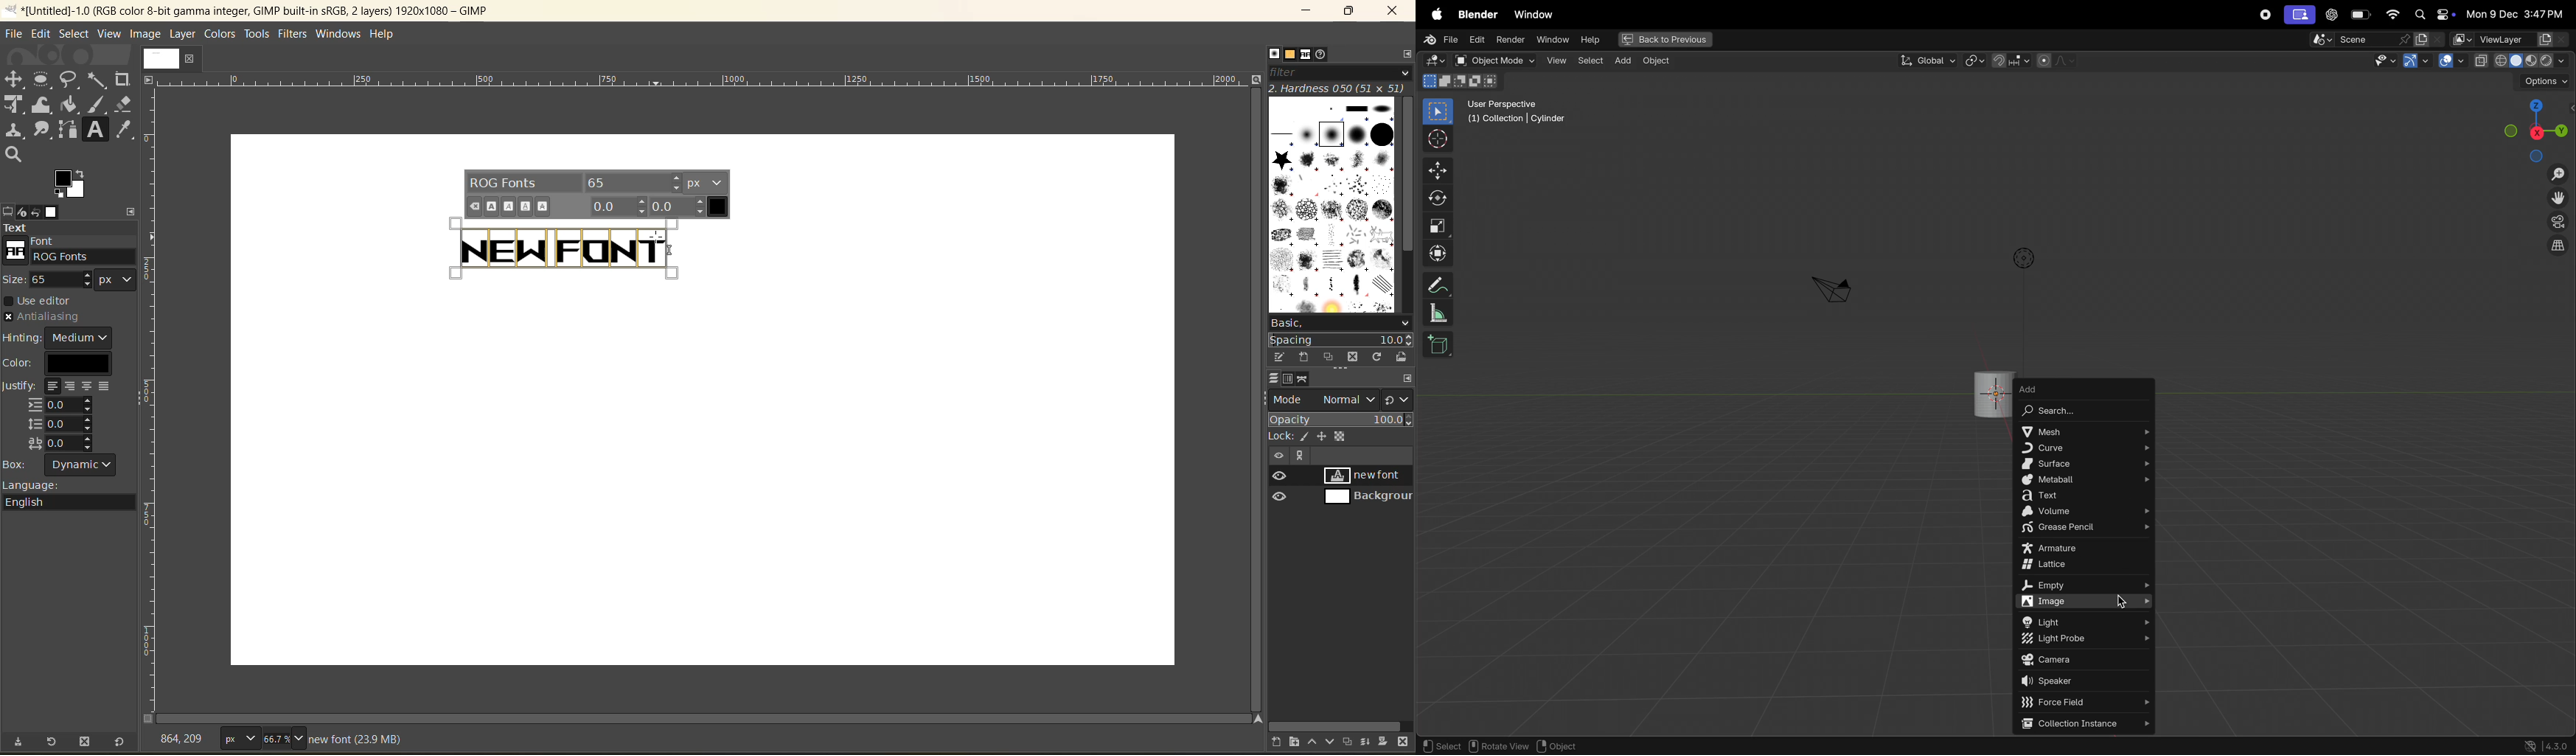 The image size is (2576, 756). Describe the element at coordinates (1278, 456) in the screenshot. I see `hide` at that location.